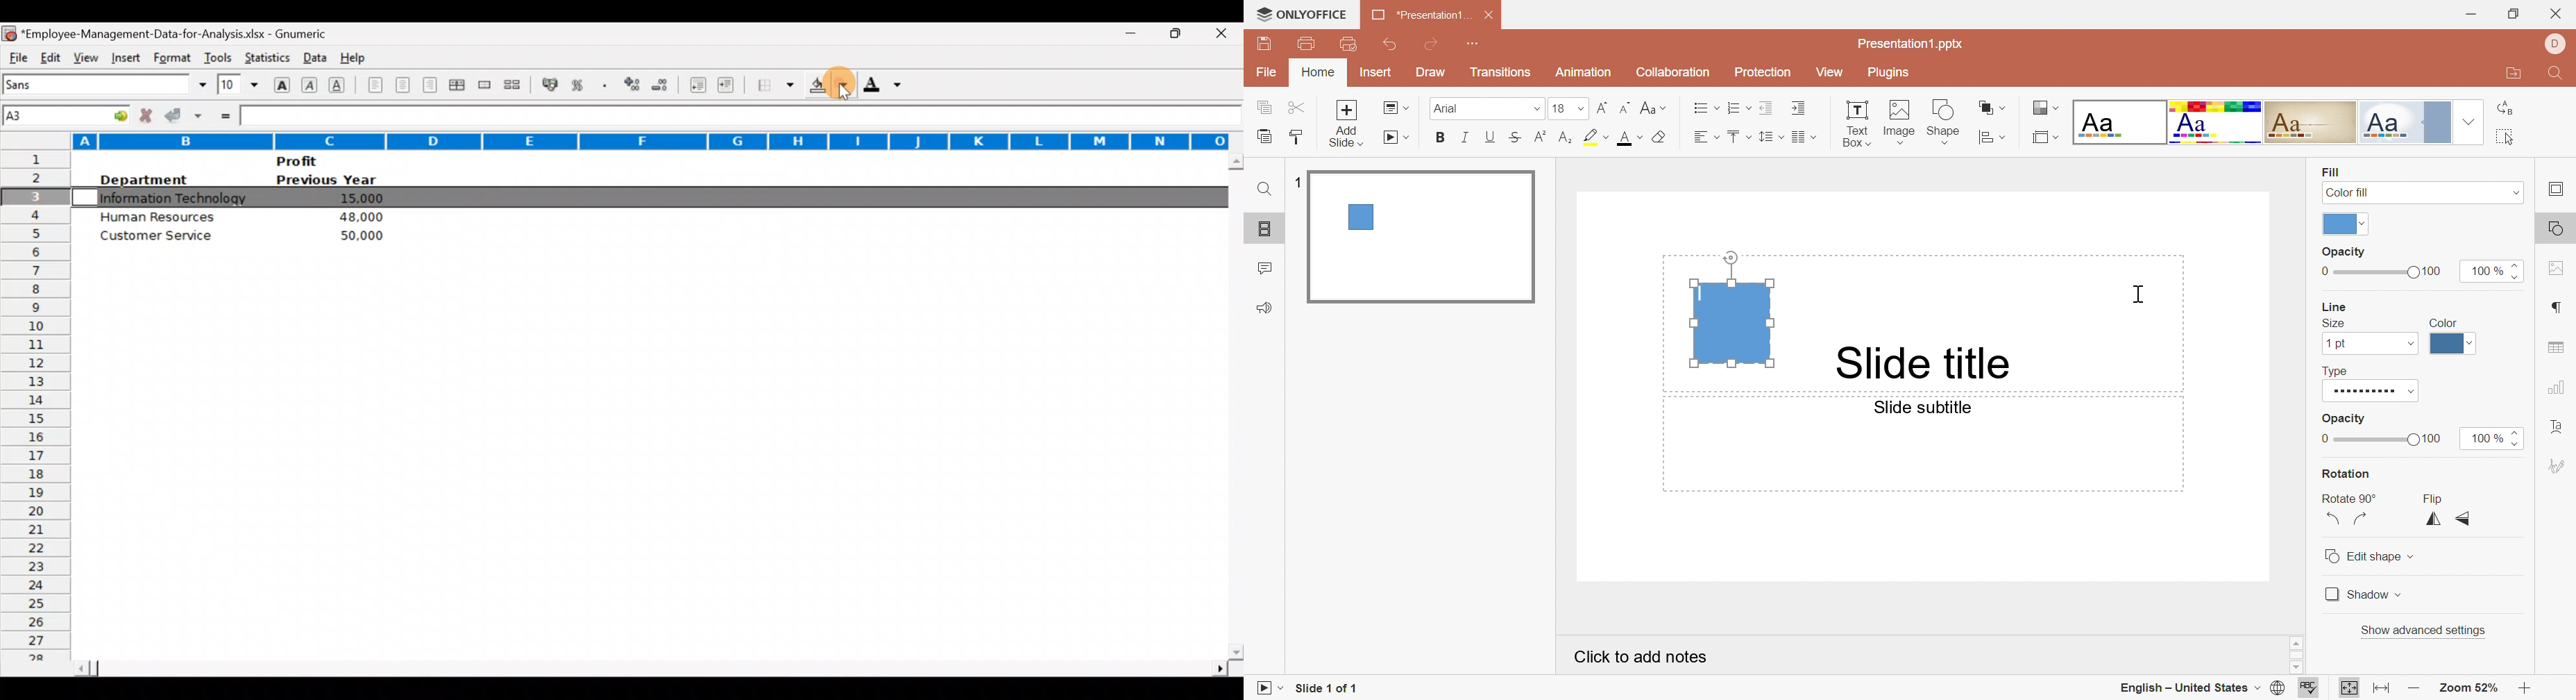  Describe the element at coordinates (1899, 121) in the screenshot. I see `Images` at that location.